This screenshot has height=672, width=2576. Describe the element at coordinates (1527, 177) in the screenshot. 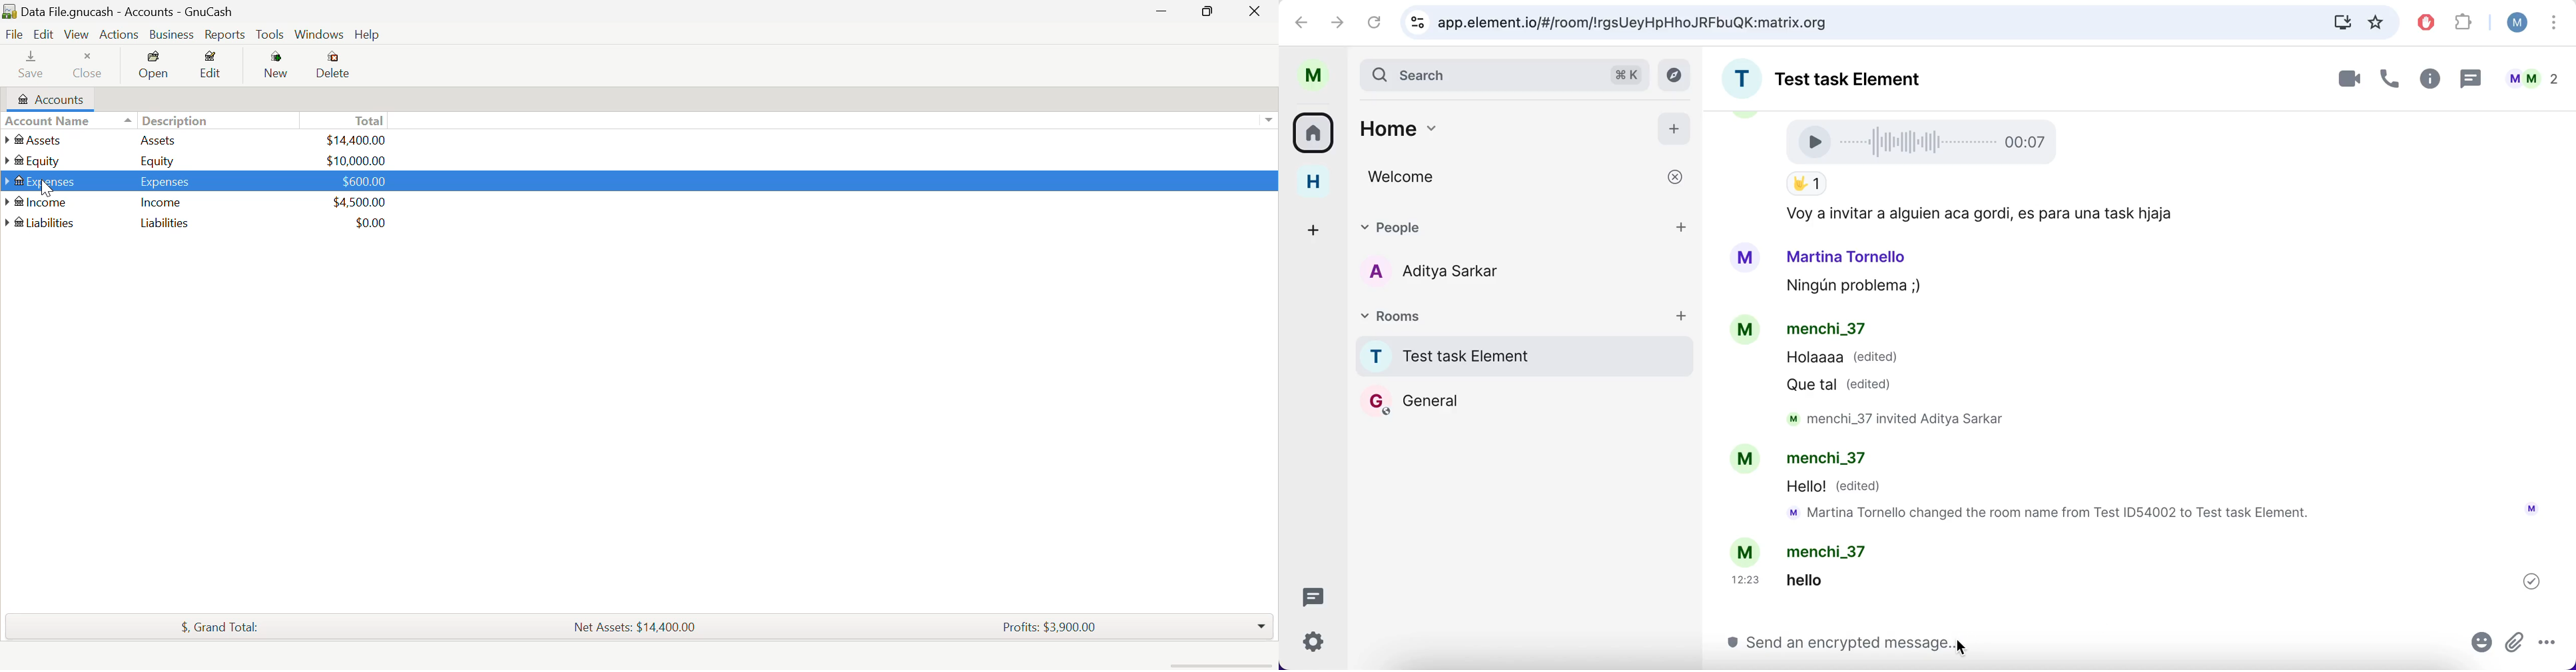

I see `welcome` at that location.